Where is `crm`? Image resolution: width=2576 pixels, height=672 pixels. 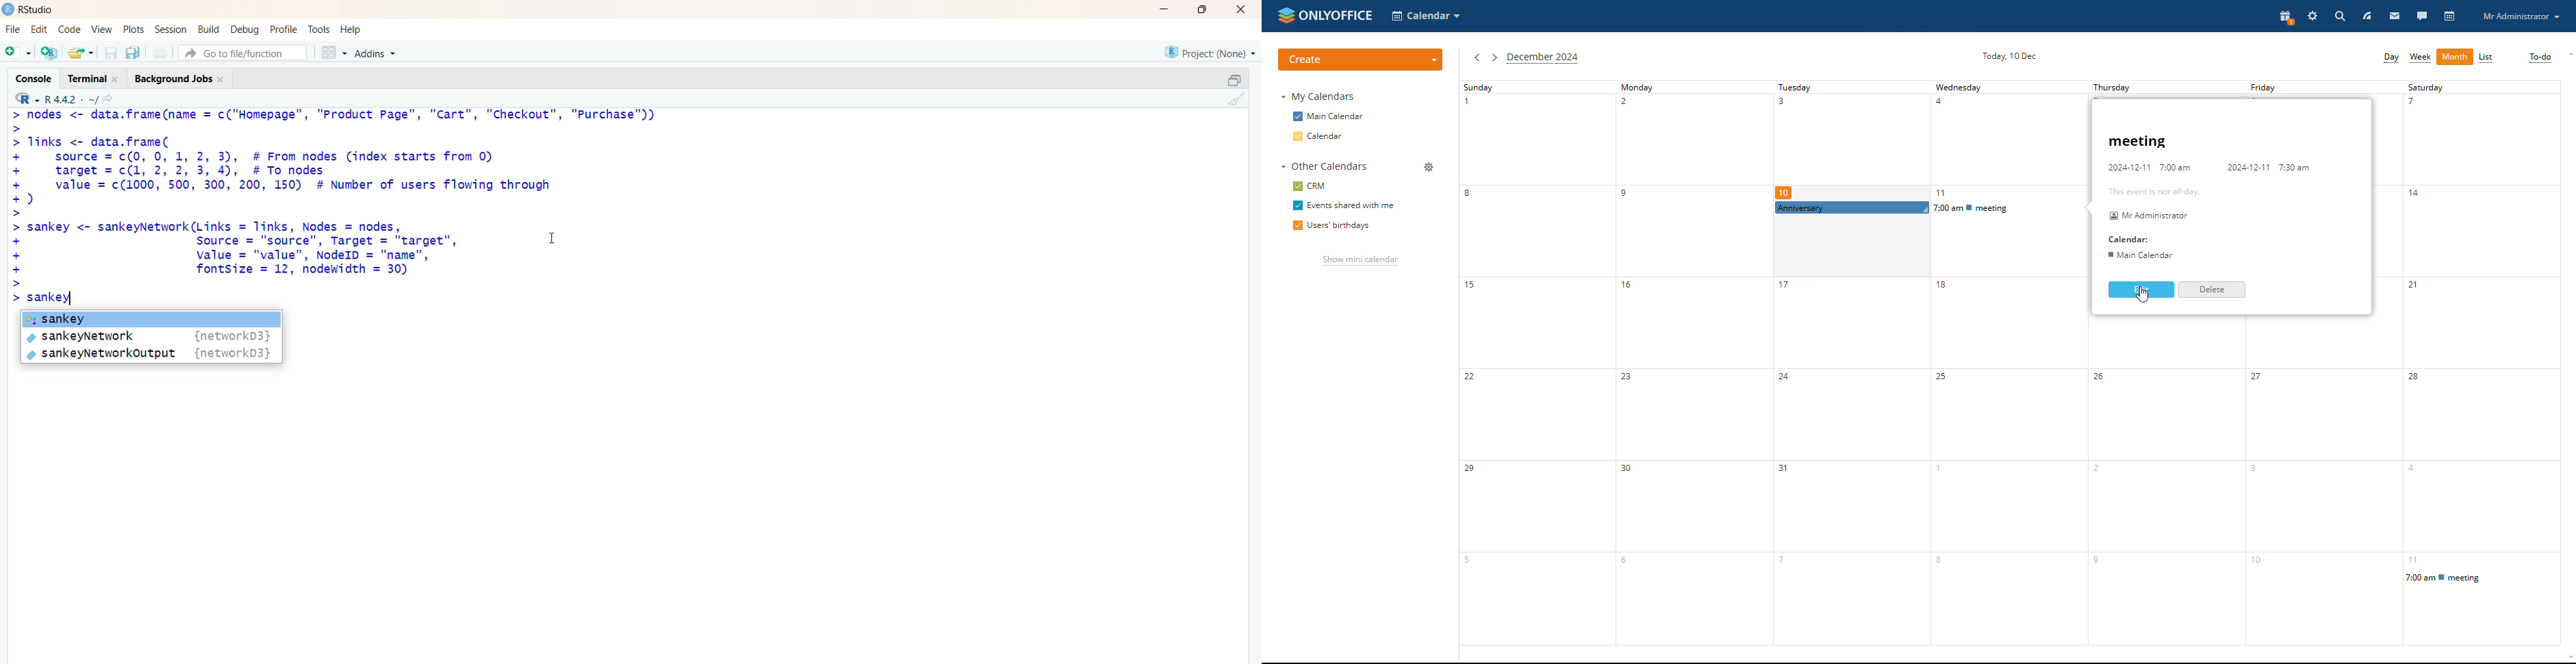 crm is located at coordinates (1310, 186).